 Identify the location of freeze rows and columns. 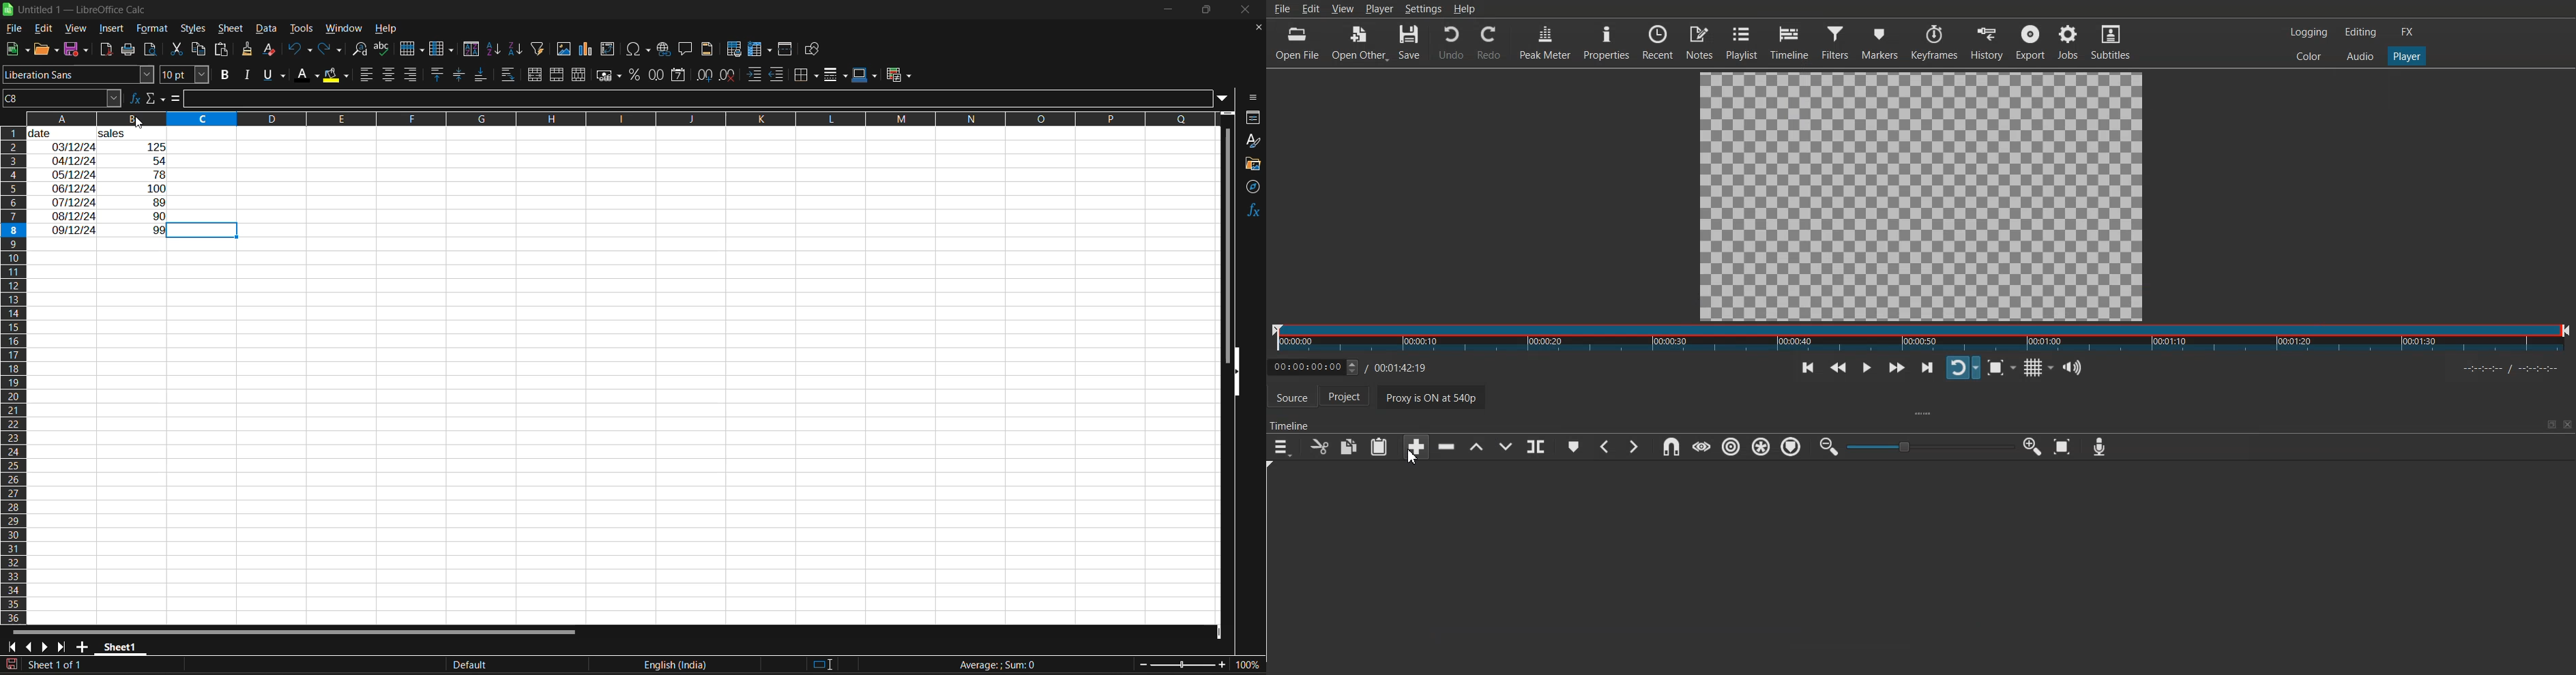
(760, 50).